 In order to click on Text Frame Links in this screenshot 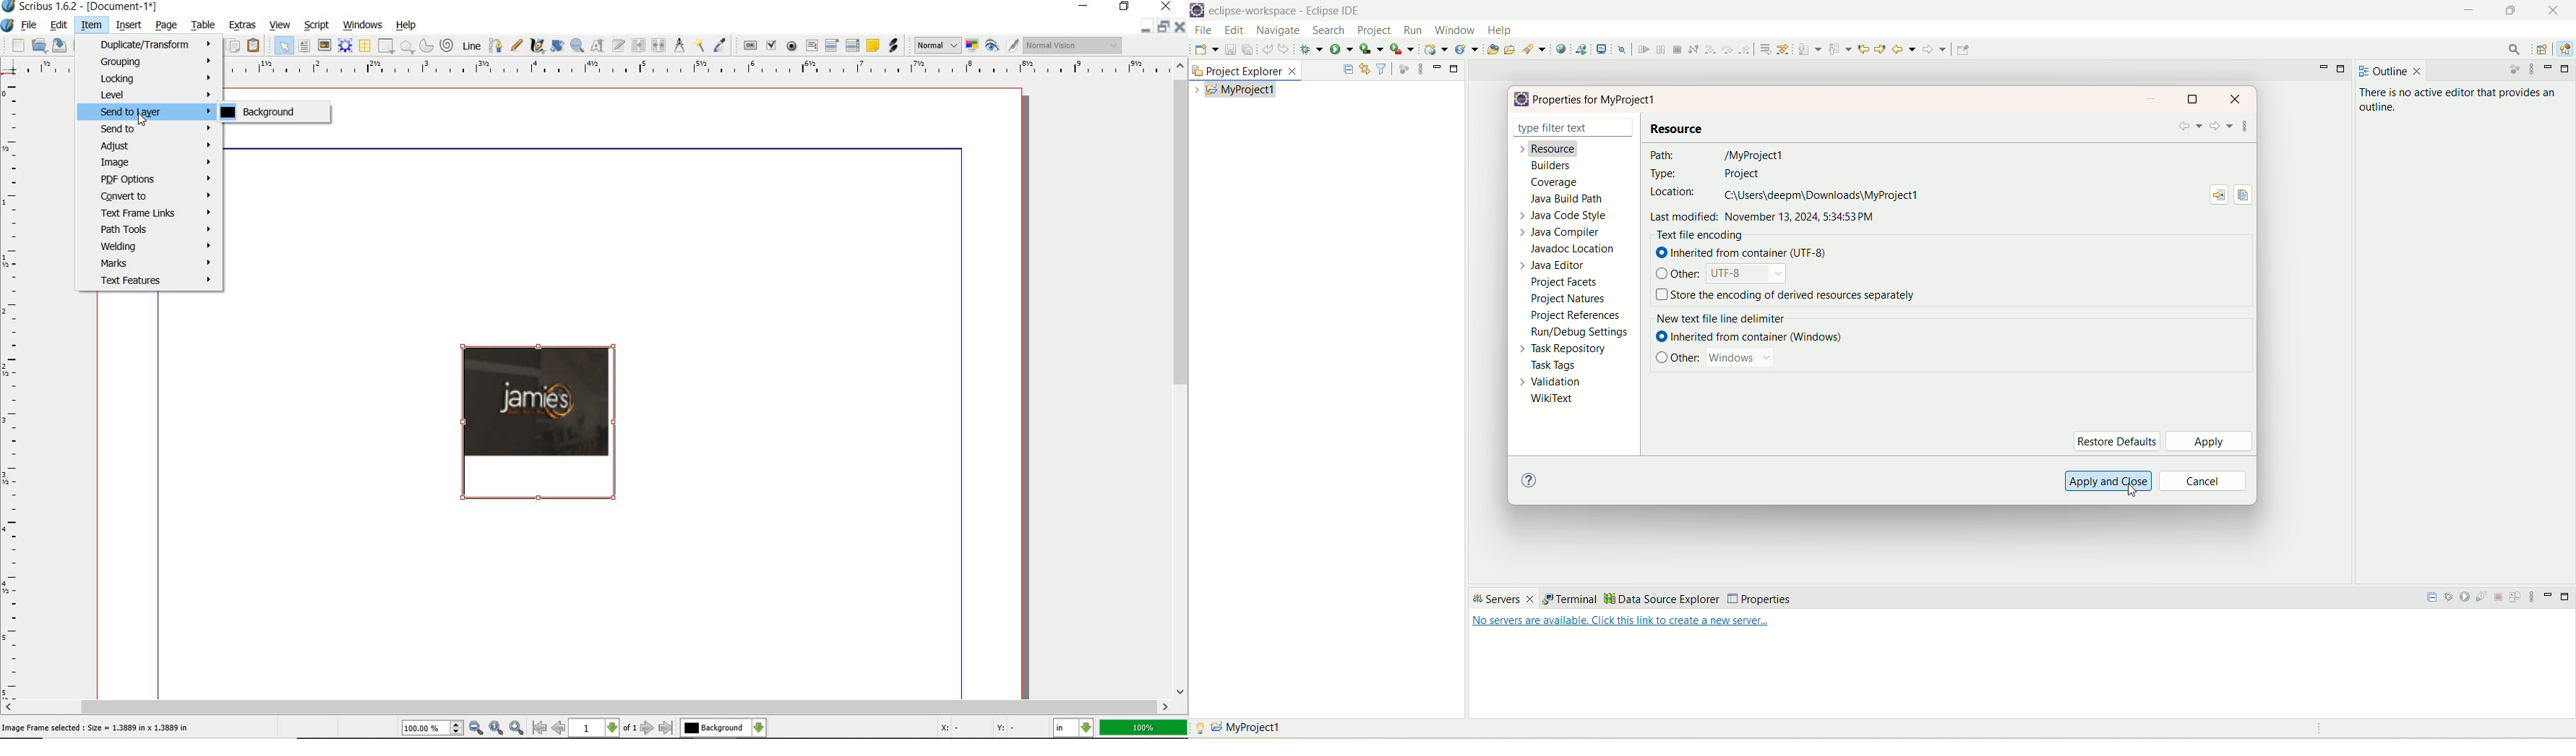, I will do `click(151, 213)`.